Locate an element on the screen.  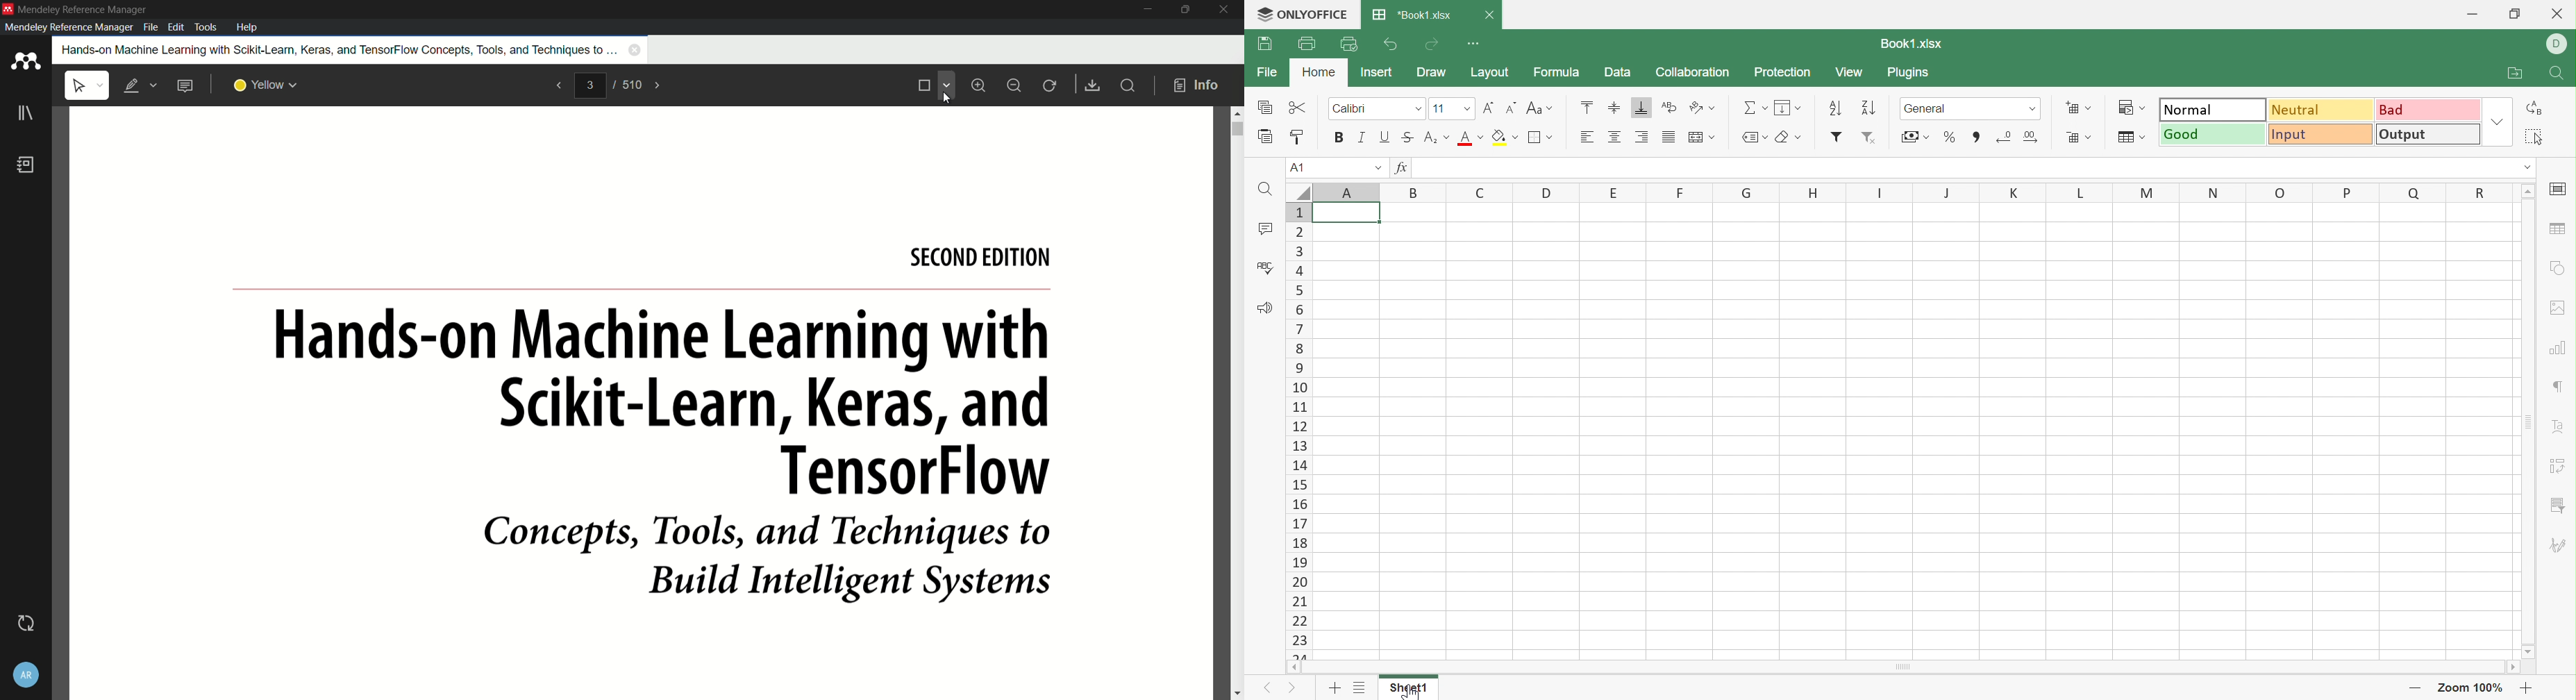
fx is located at coordinates (1401, 167).